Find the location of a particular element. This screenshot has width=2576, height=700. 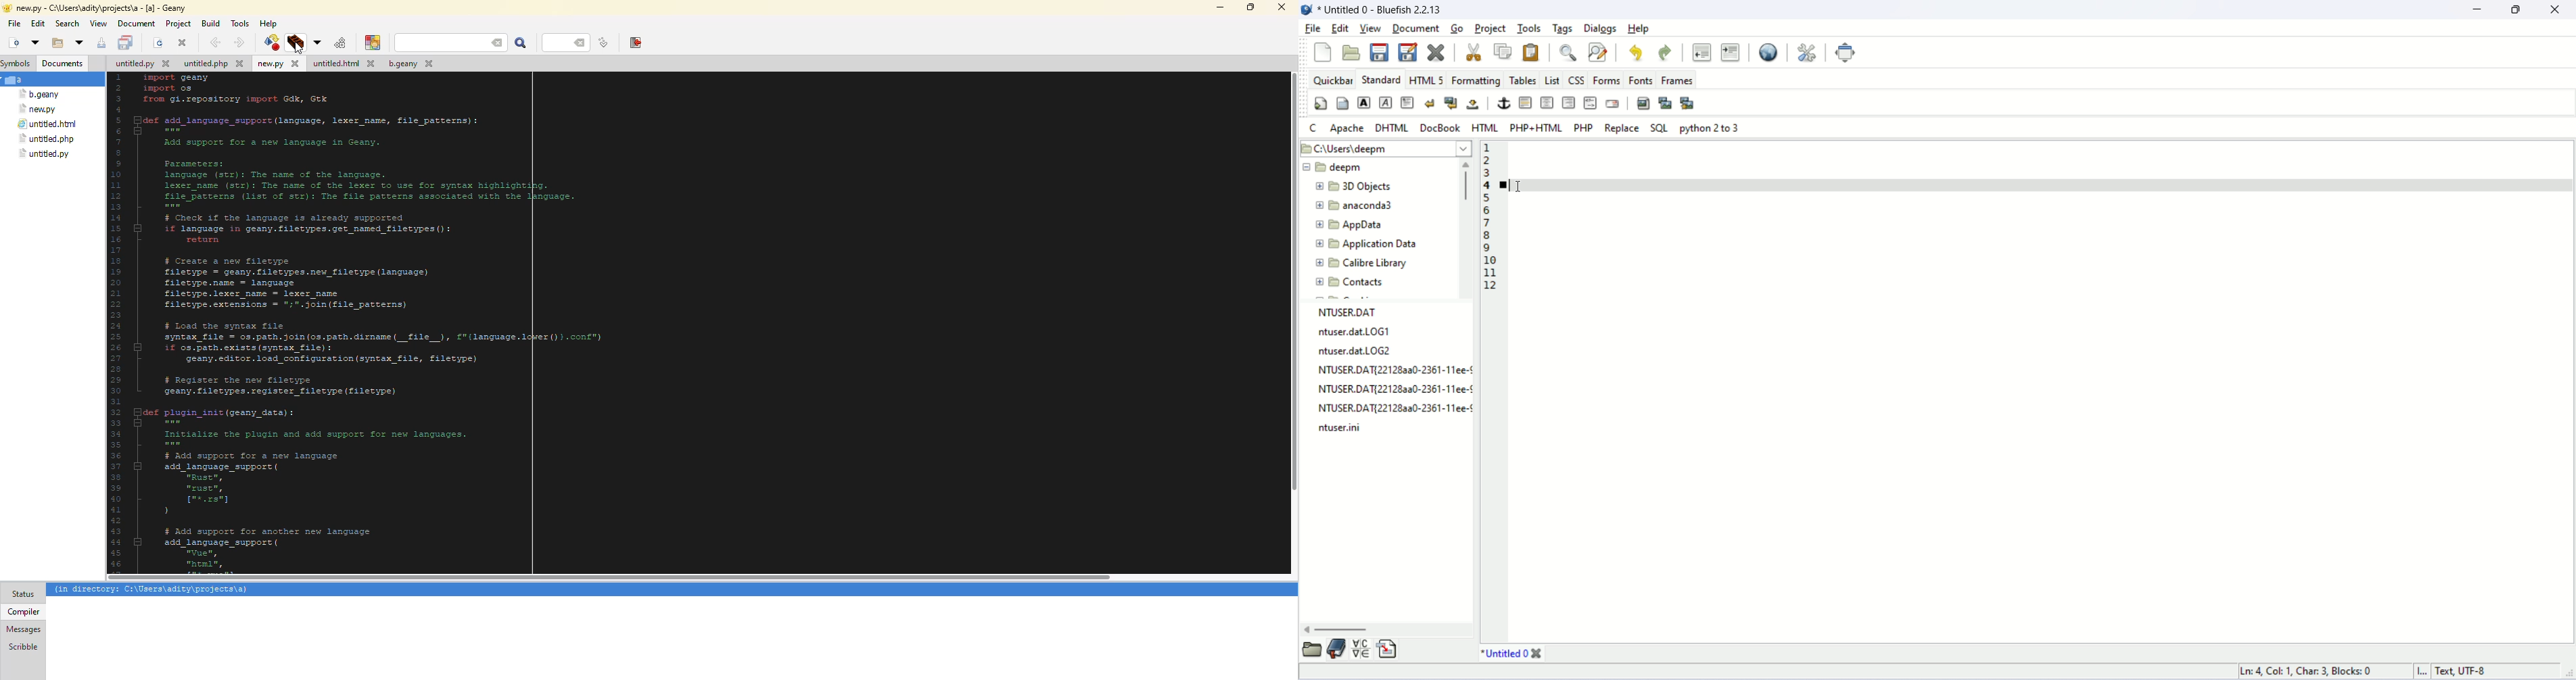

redo is located at coordinates (1665, 53).